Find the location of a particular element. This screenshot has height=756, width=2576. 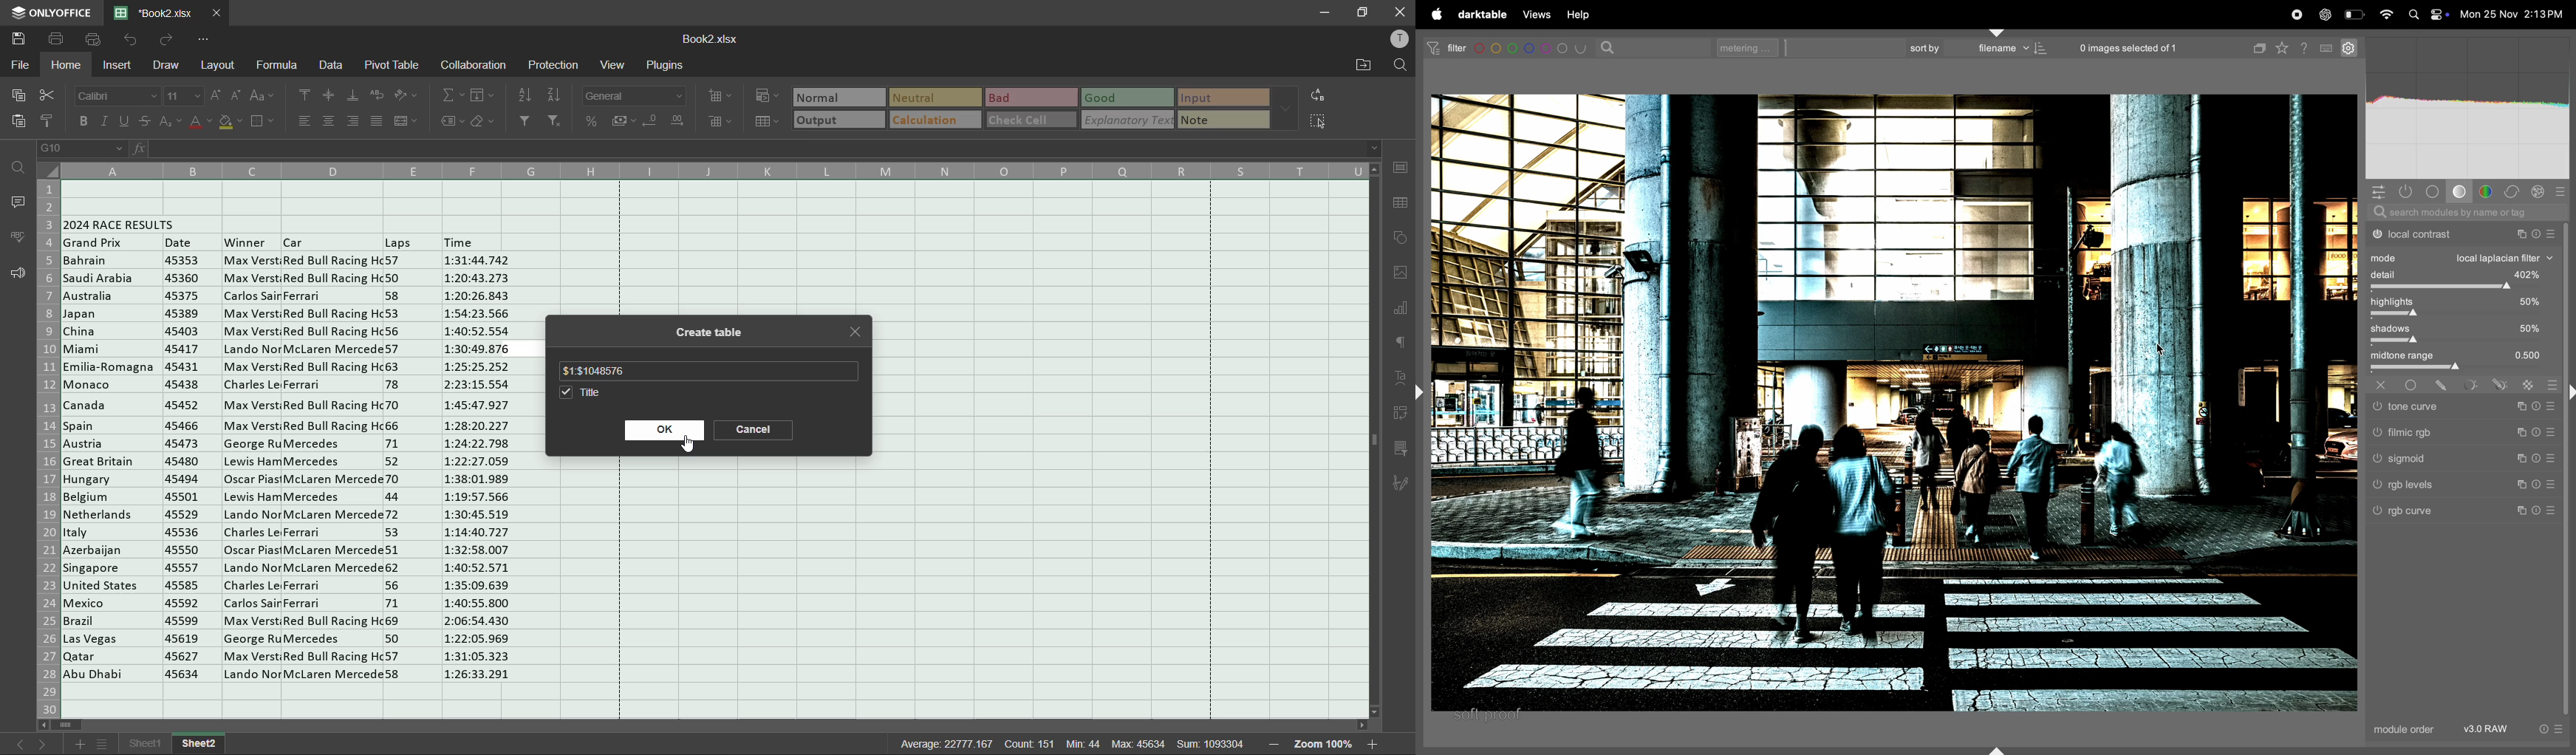

reset is located at coordinates (2543, 729).